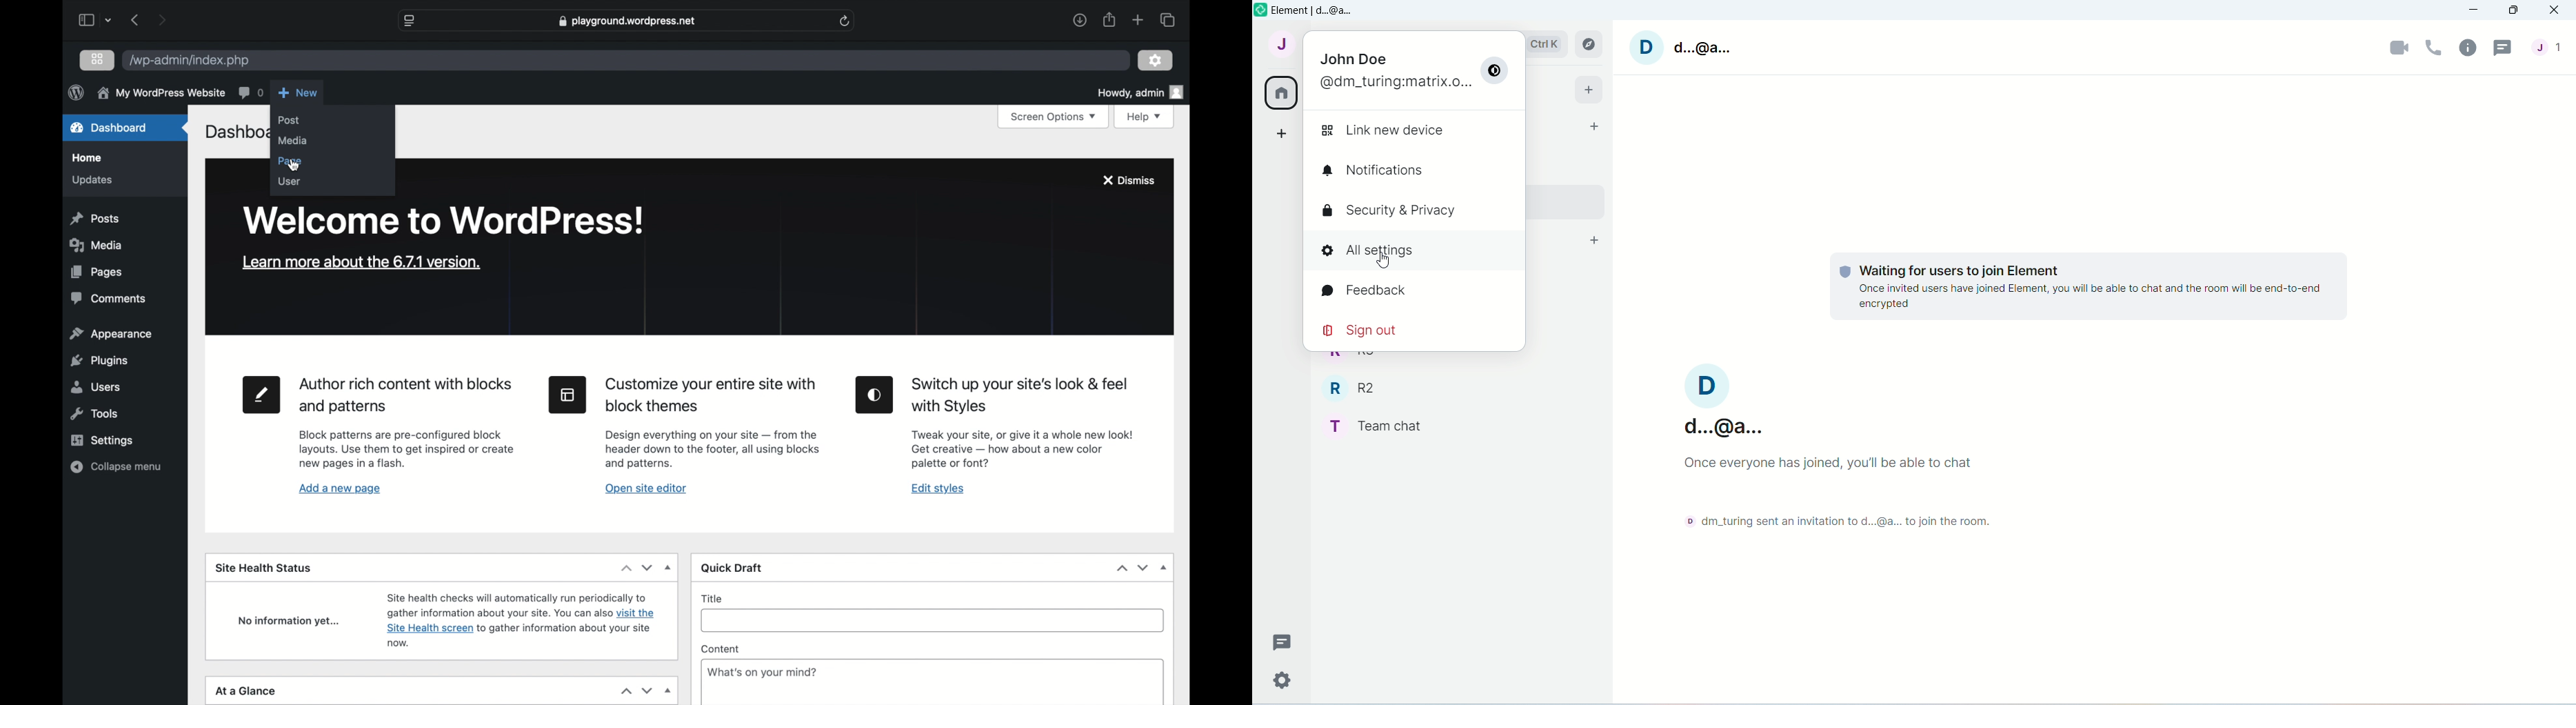 The width and height of the screenshot is (2576, 728). I want to click on Signout, so click(1369, 329).